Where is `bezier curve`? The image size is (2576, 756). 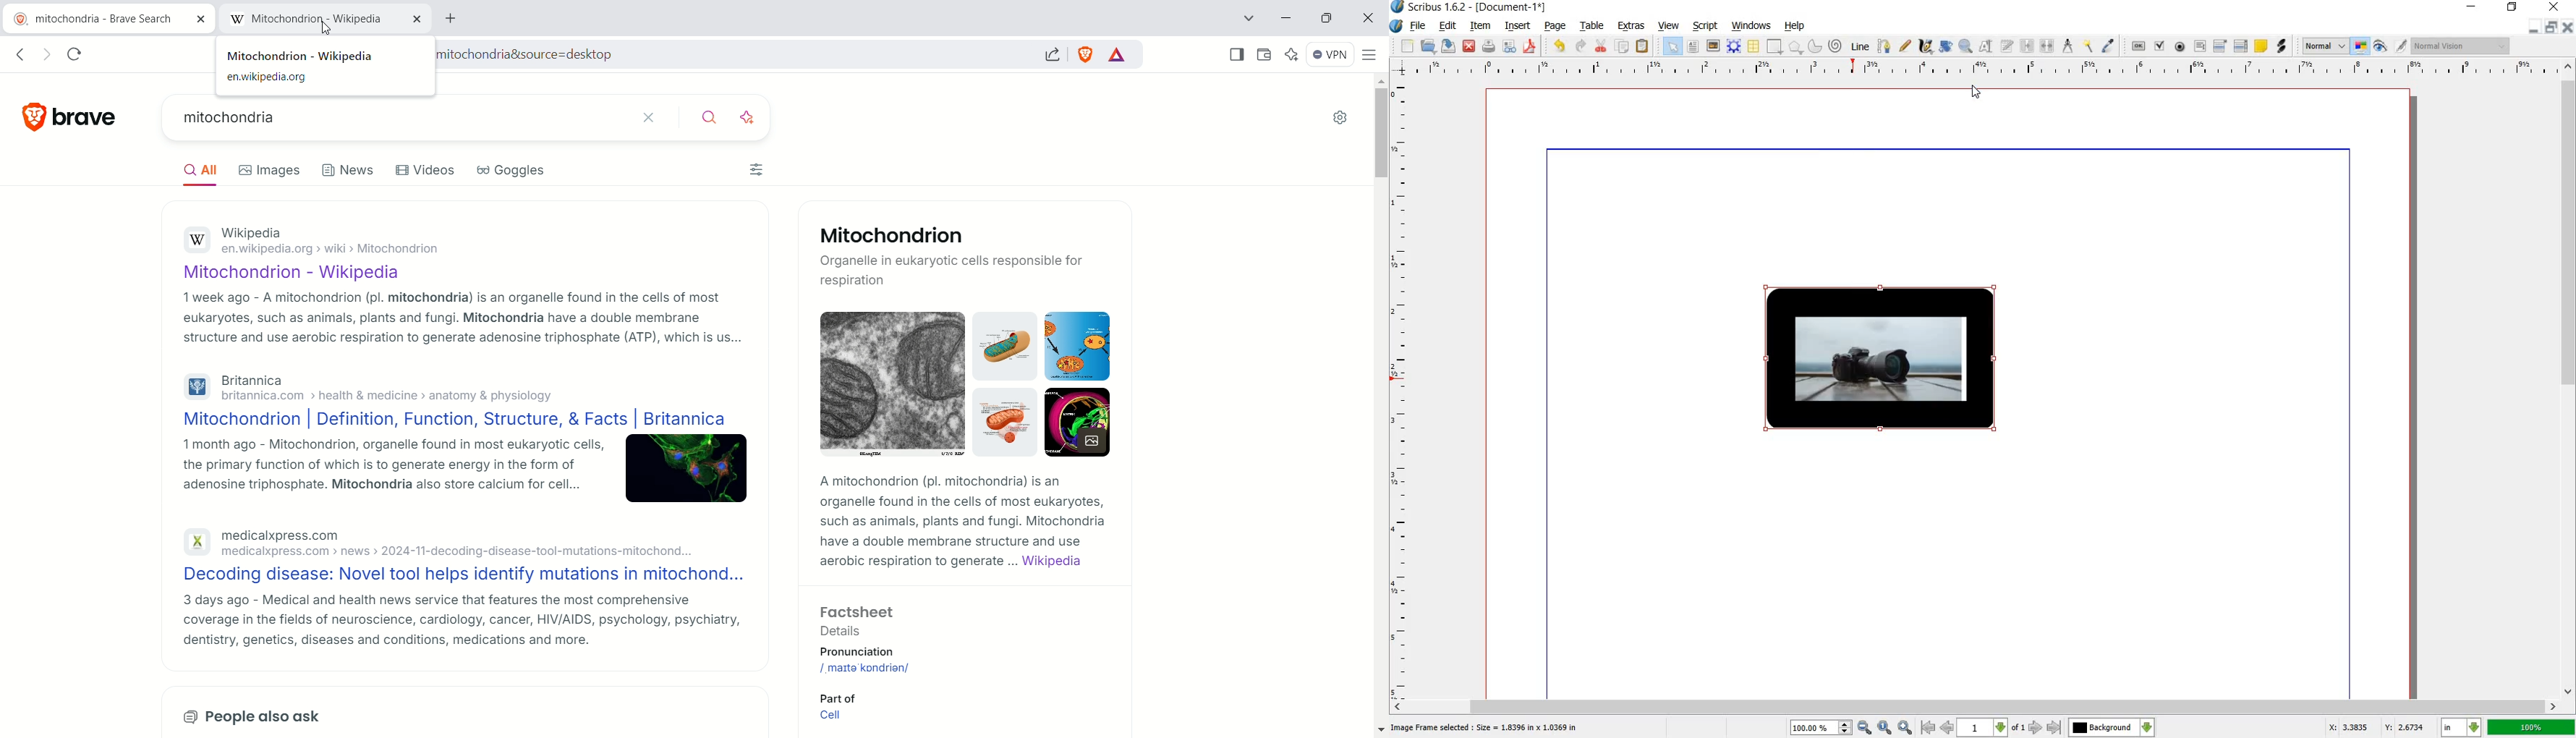
bezier curve is located at coordinates (1882, 47).